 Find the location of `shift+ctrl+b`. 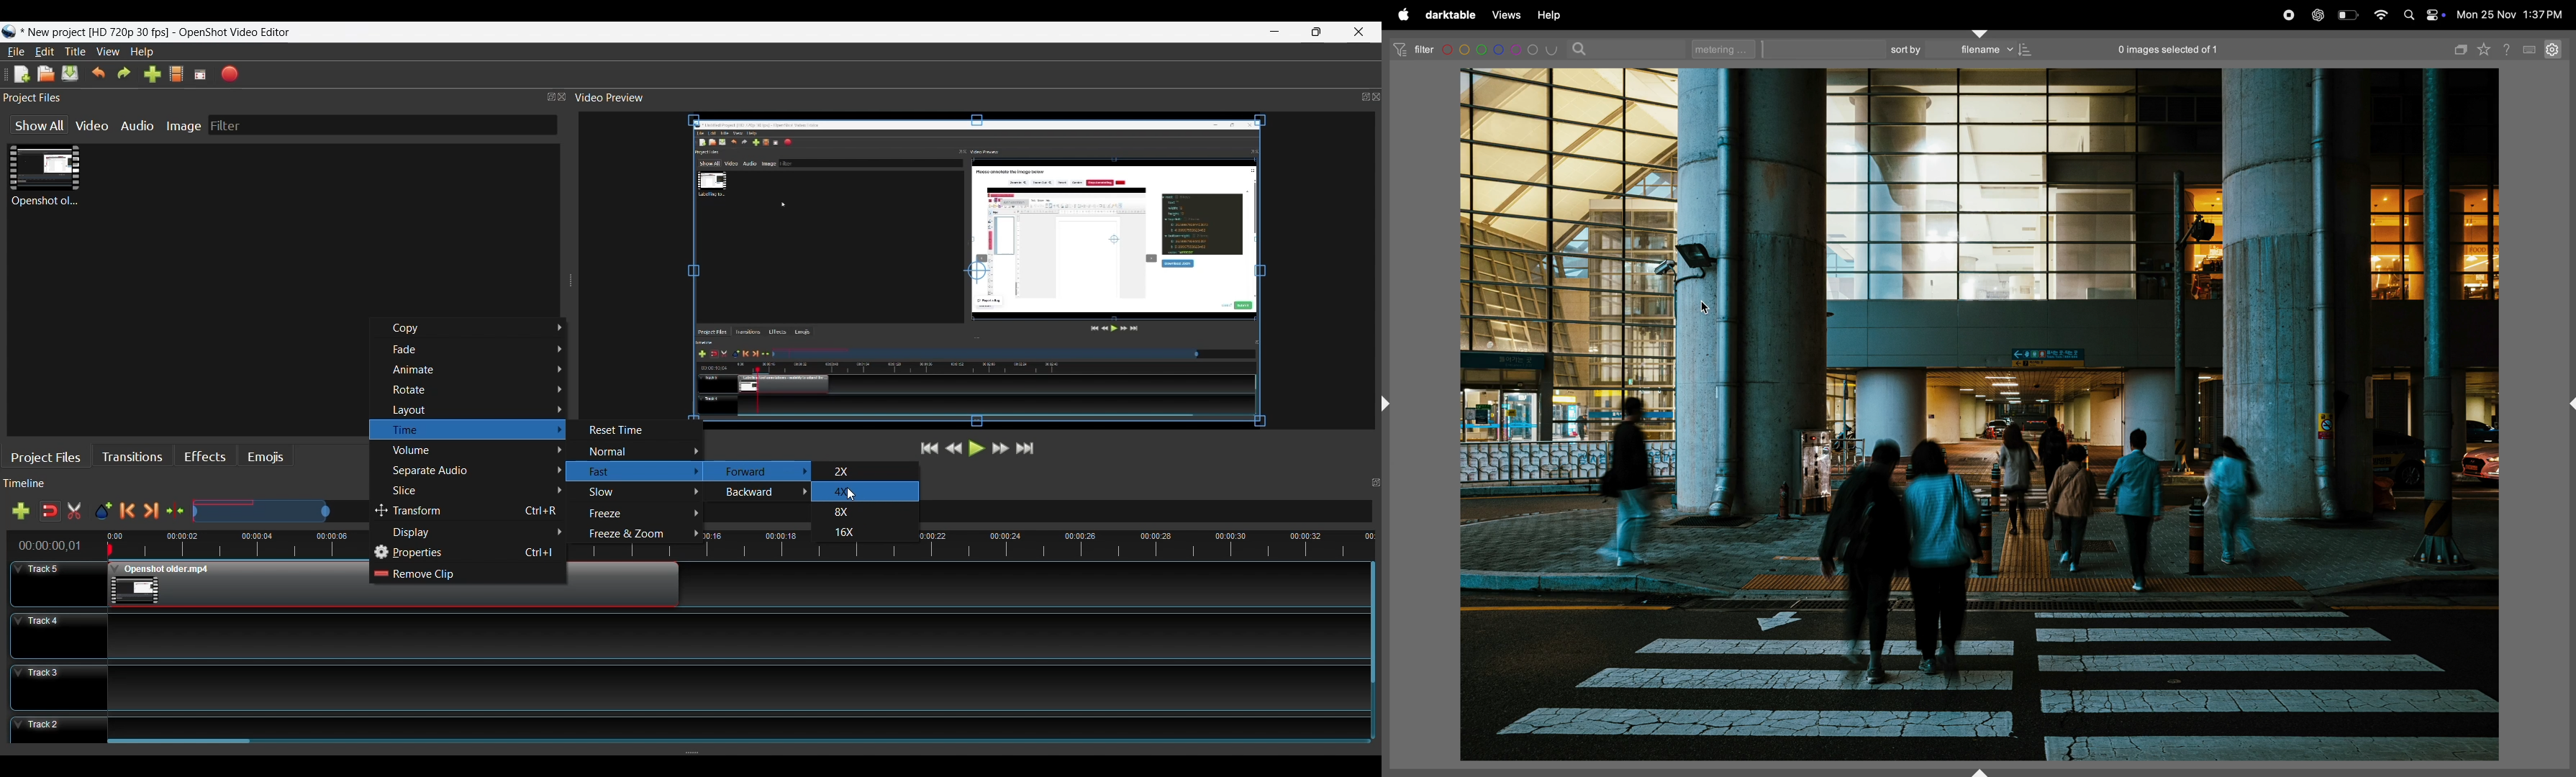

shift+ctrl+b is located at coordinates (1981, 769).